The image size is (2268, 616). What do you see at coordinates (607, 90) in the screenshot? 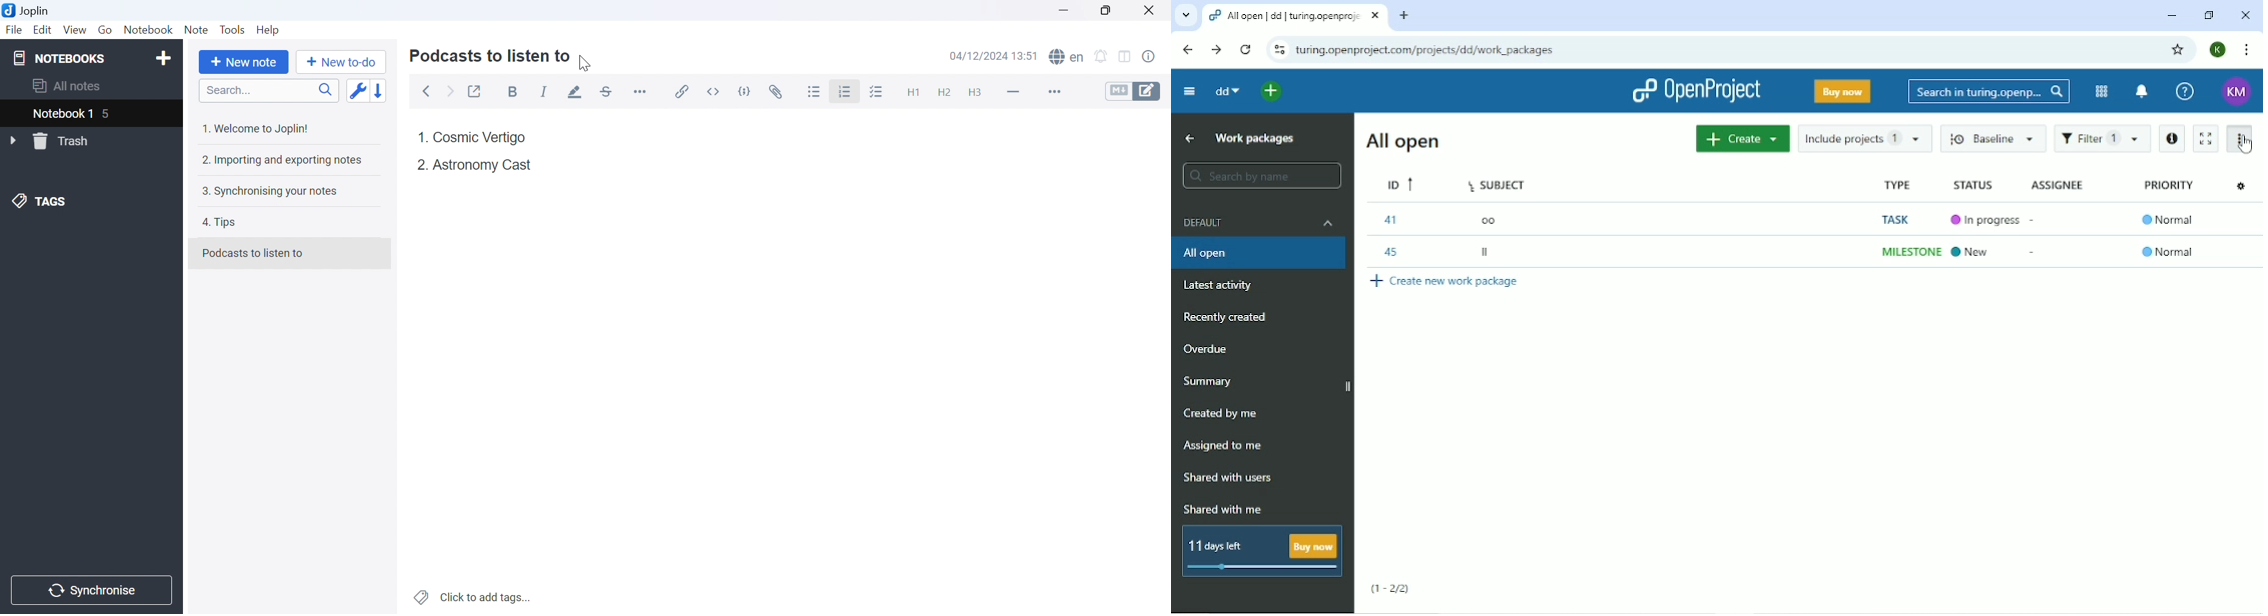
I see `Strikethrough` at bounding box center [607, 90].